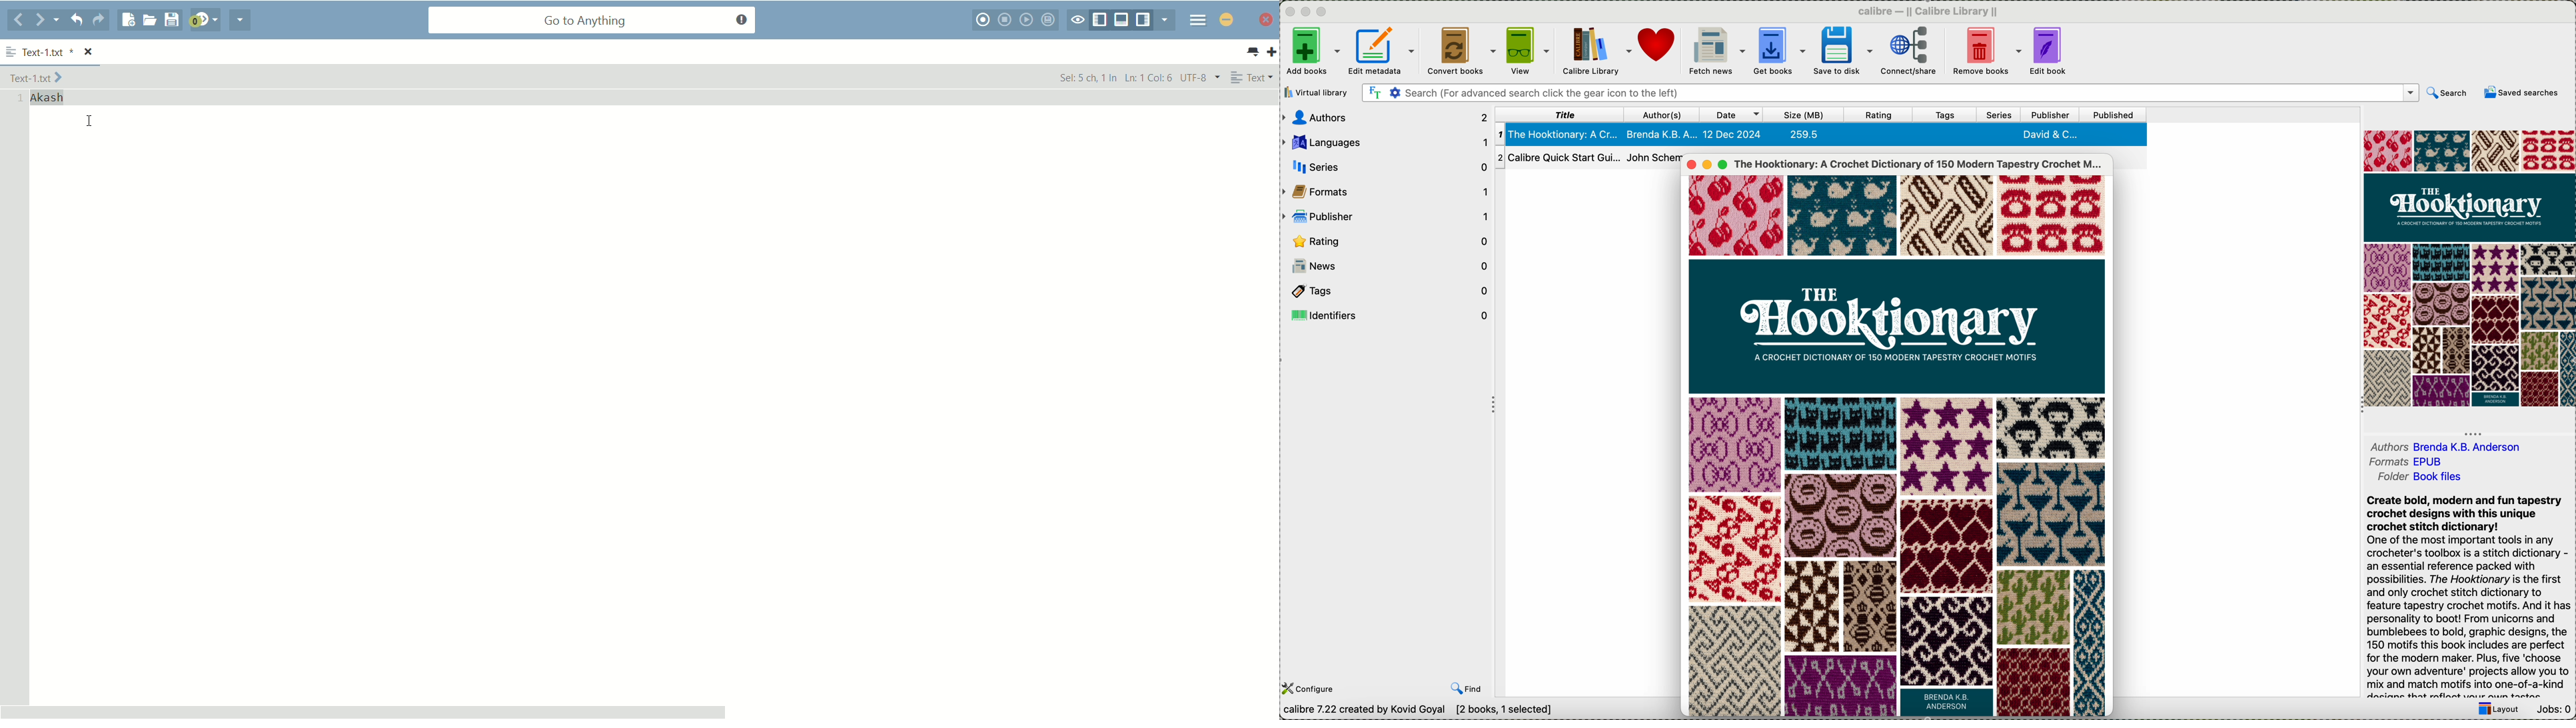 The image size is (2576, 728). I want to click on click on view options, so click(1528, 51).